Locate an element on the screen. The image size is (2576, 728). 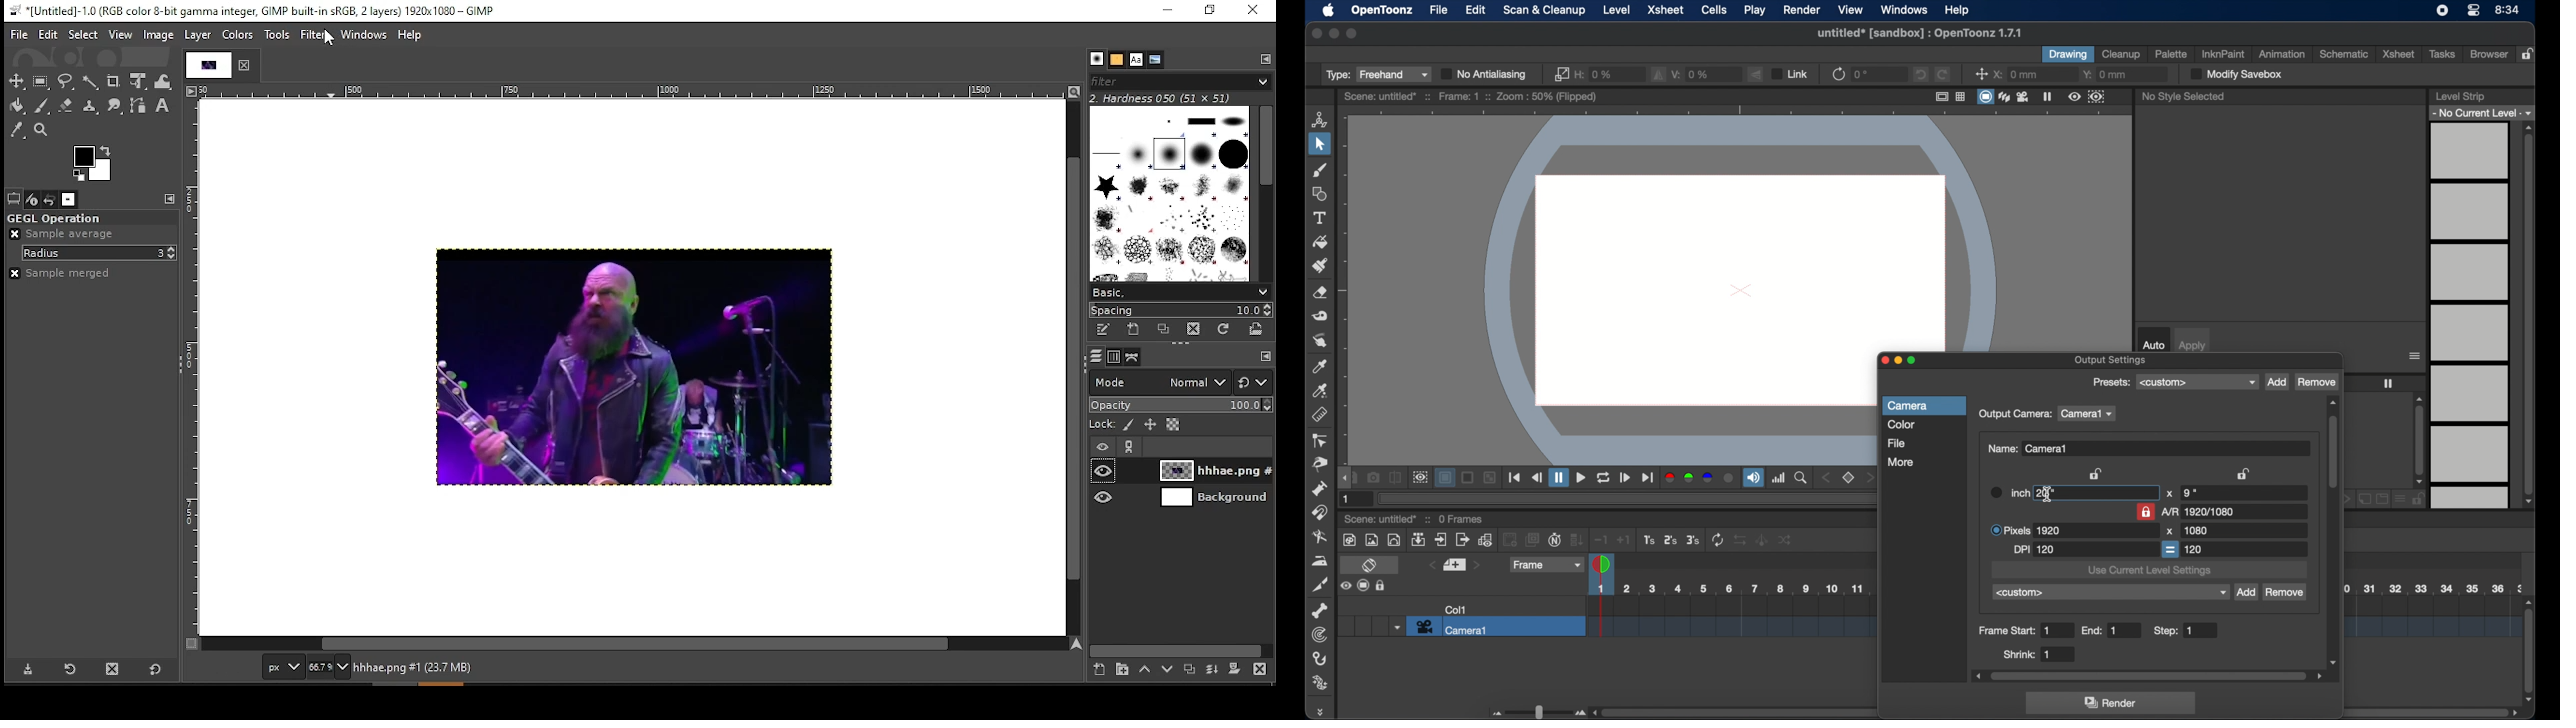
 is located at coordinates (2421, 499).